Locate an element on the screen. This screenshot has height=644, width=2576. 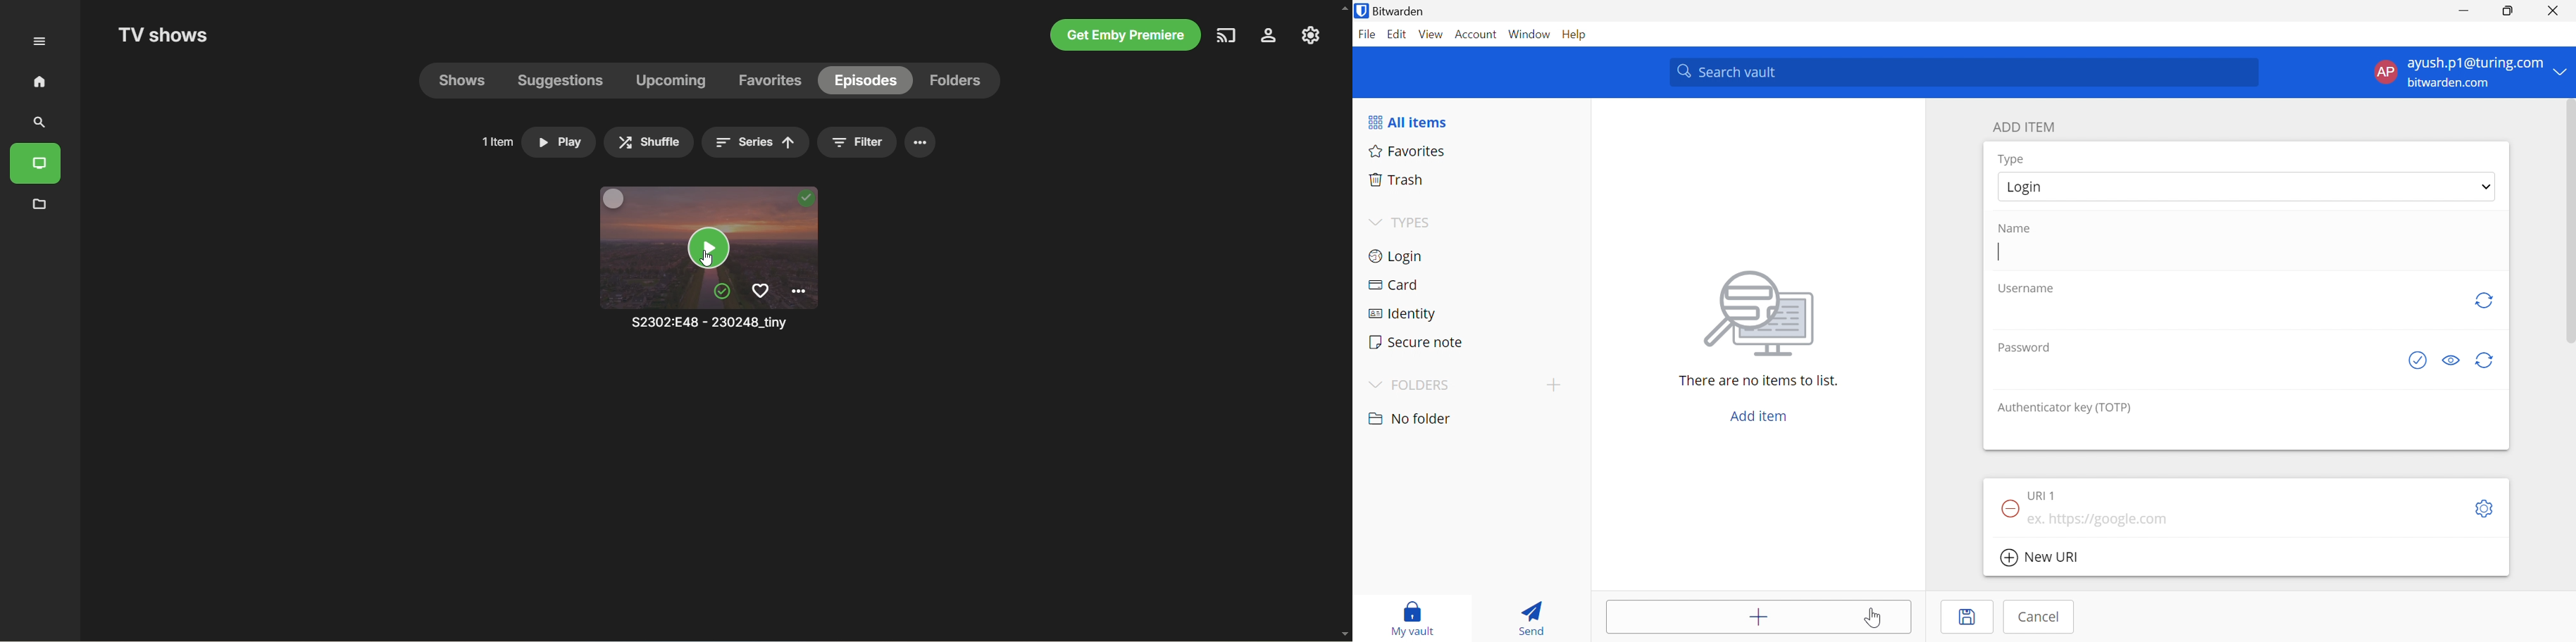
manage emby server is located at coordinates (1311, 35).